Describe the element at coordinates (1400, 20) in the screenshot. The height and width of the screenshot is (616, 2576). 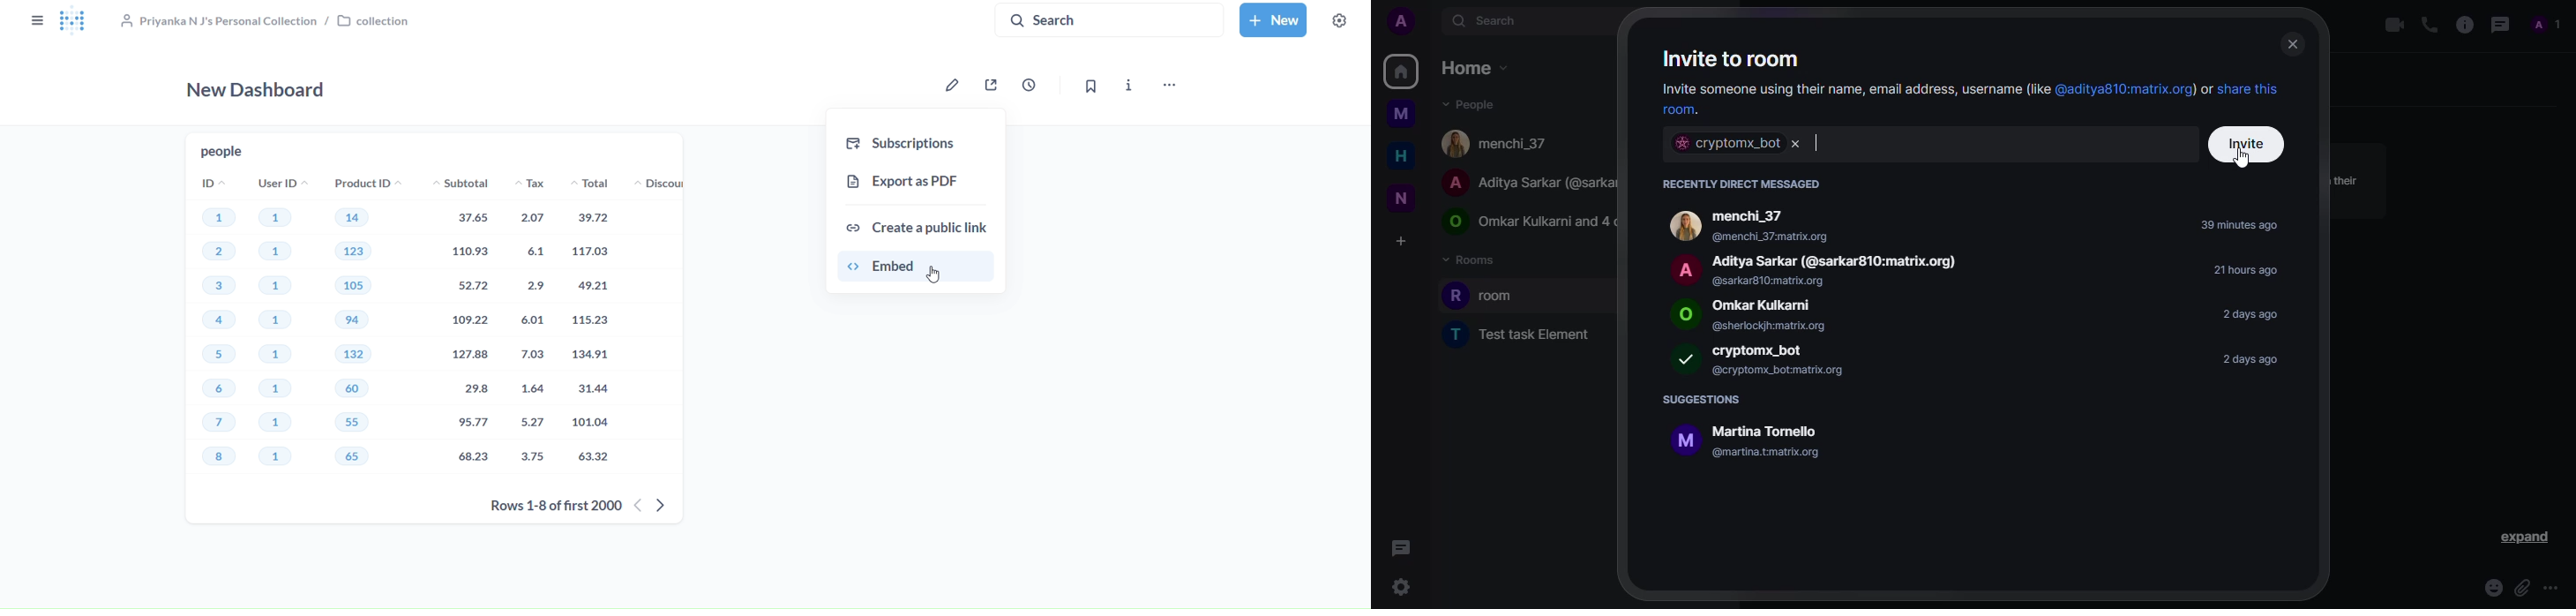
I see `add profile picture` at that location.